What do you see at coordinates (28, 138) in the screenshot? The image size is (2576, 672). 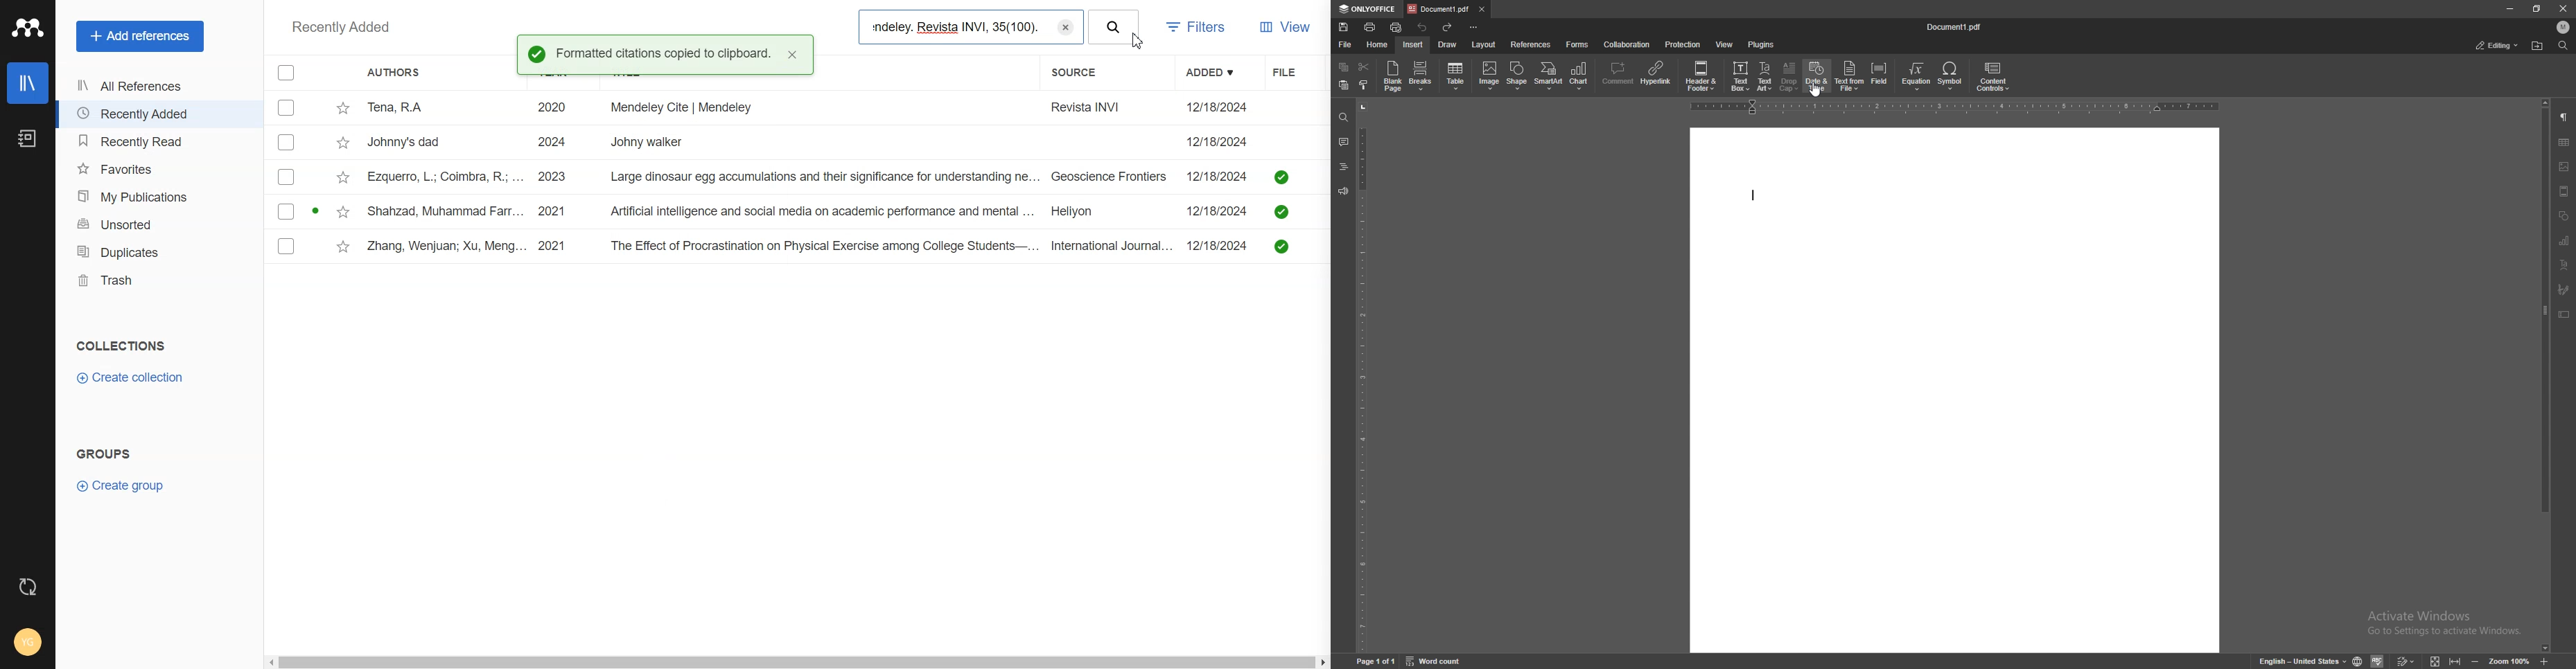 I see `Notebook` at bounding box center [28, 138].